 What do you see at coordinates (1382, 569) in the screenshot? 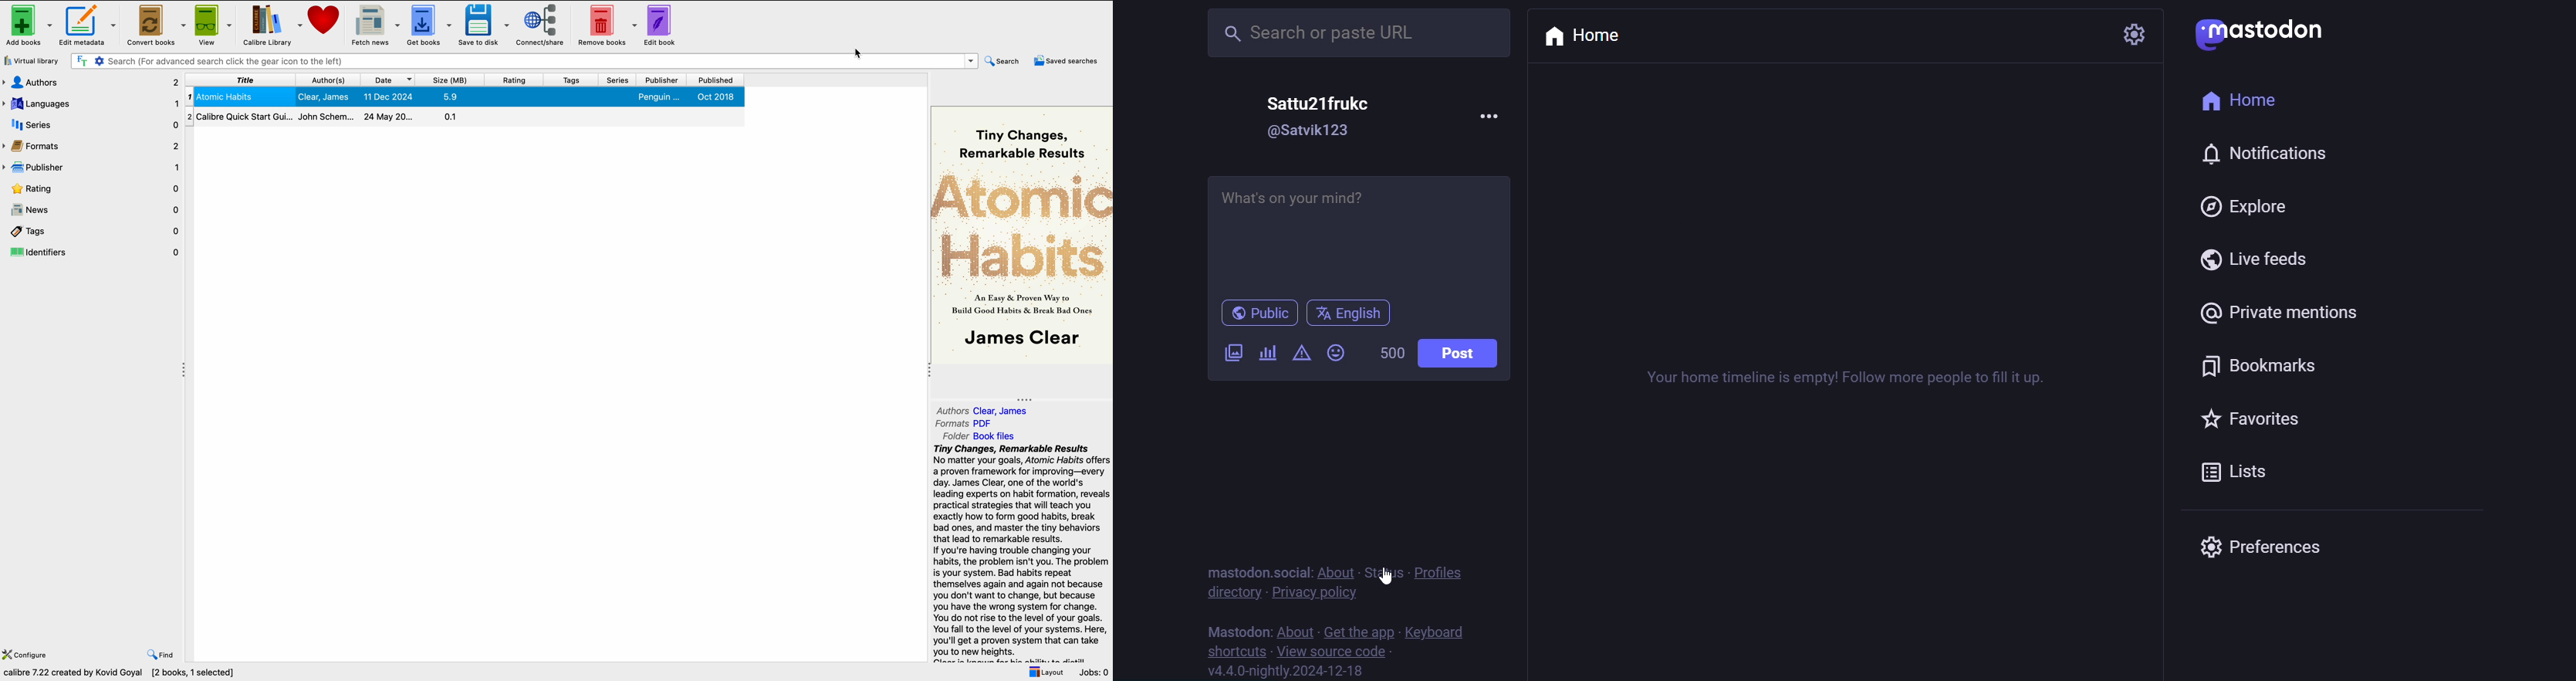
I see `status` at bounding box center [1382, 569].